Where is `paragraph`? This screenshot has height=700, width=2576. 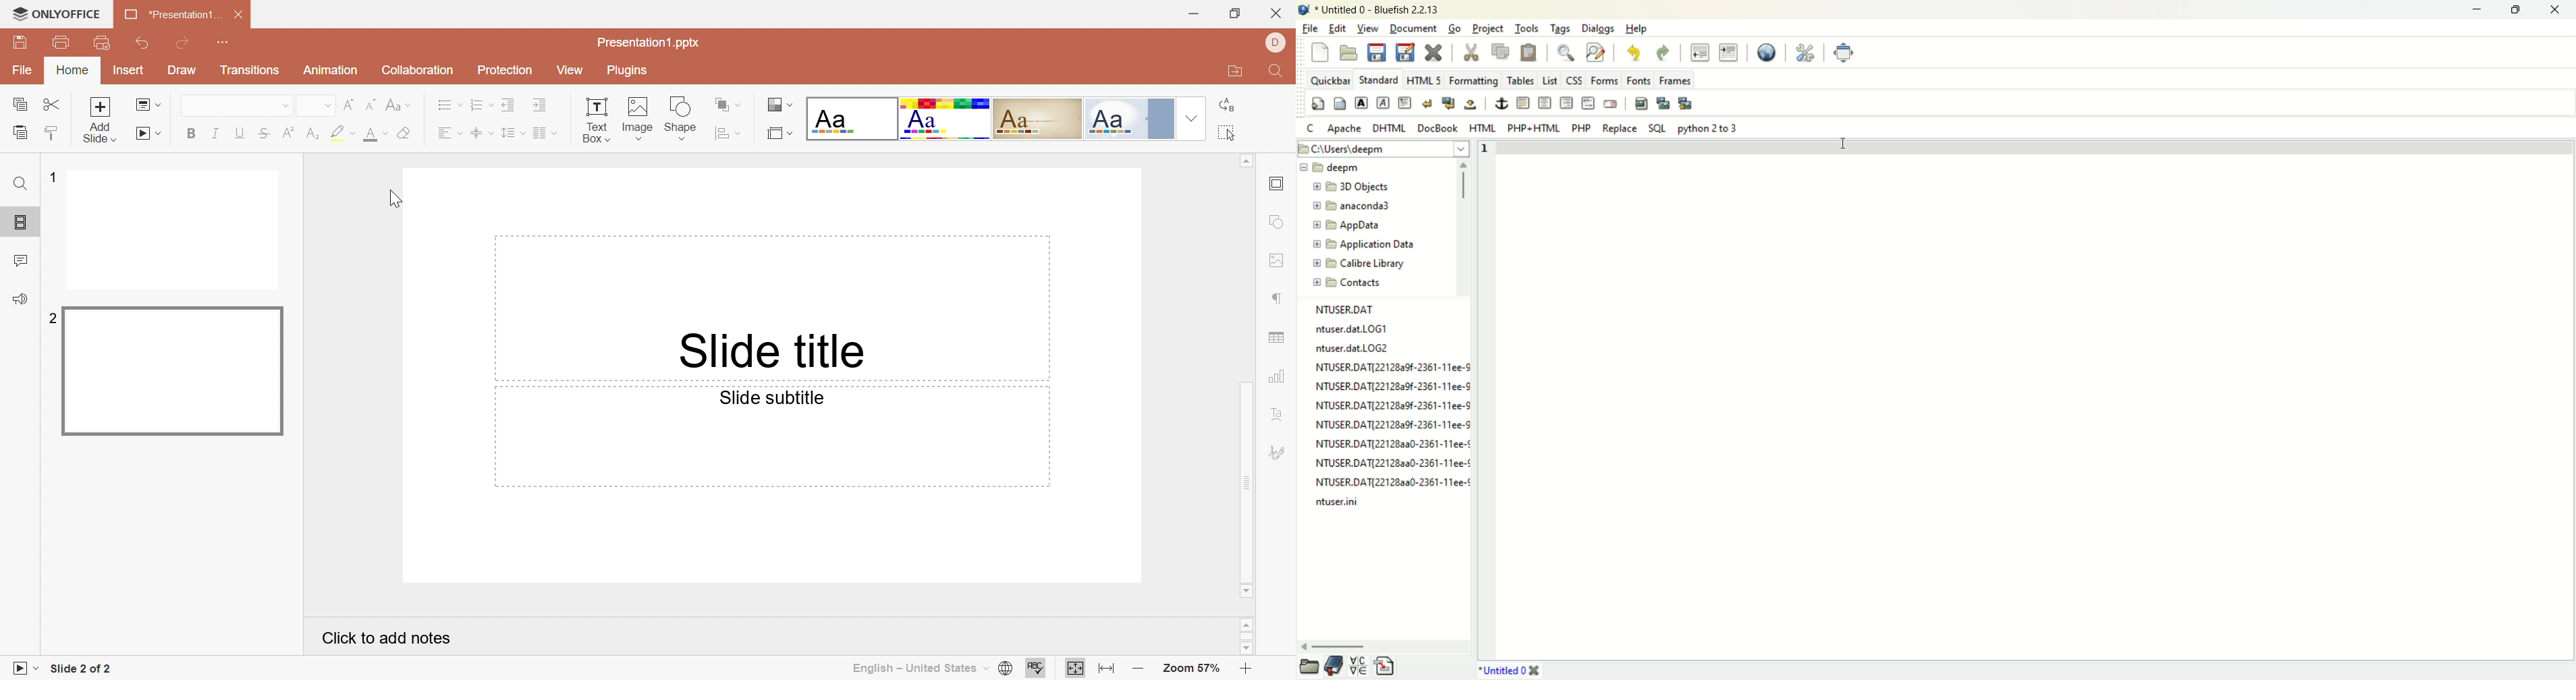
paragraph is located at coordinates (1404, 102).